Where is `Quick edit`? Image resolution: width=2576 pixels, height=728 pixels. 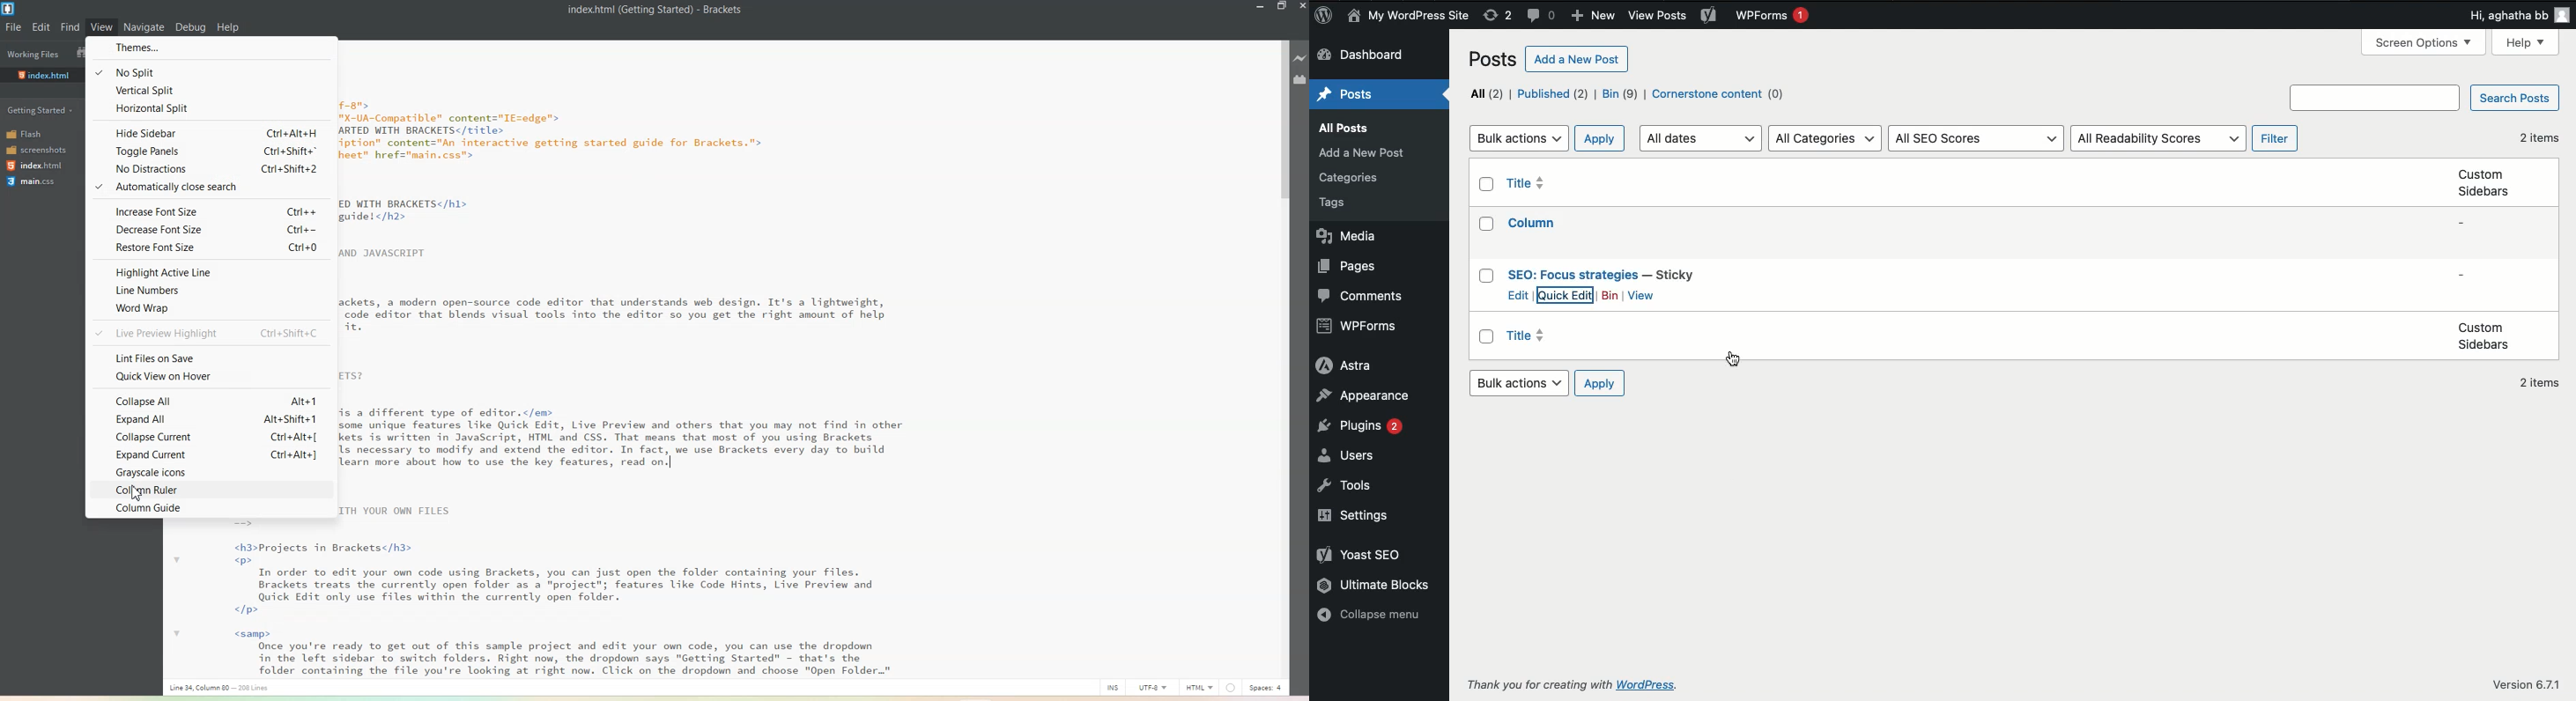
Quick edit is located at coordinates (1566, 296).